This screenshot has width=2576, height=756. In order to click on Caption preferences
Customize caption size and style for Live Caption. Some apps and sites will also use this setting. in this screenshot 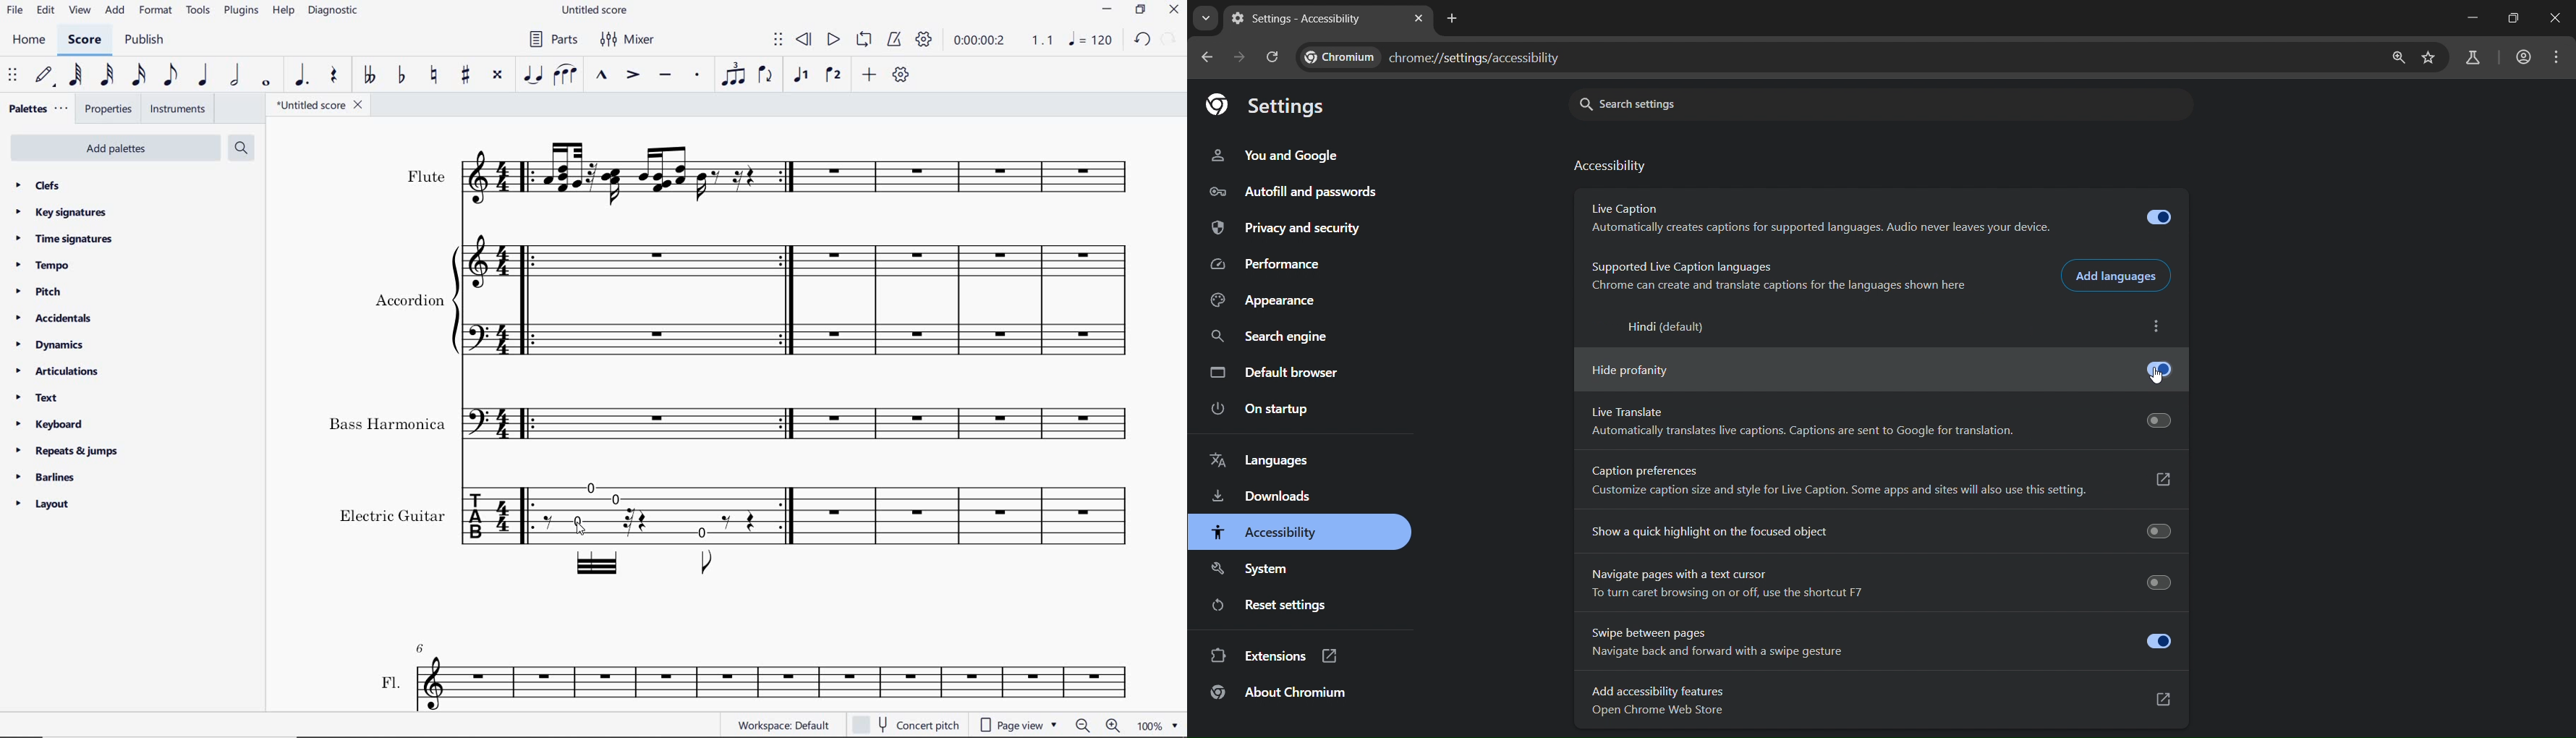, I will do `click(1879, 484)`.